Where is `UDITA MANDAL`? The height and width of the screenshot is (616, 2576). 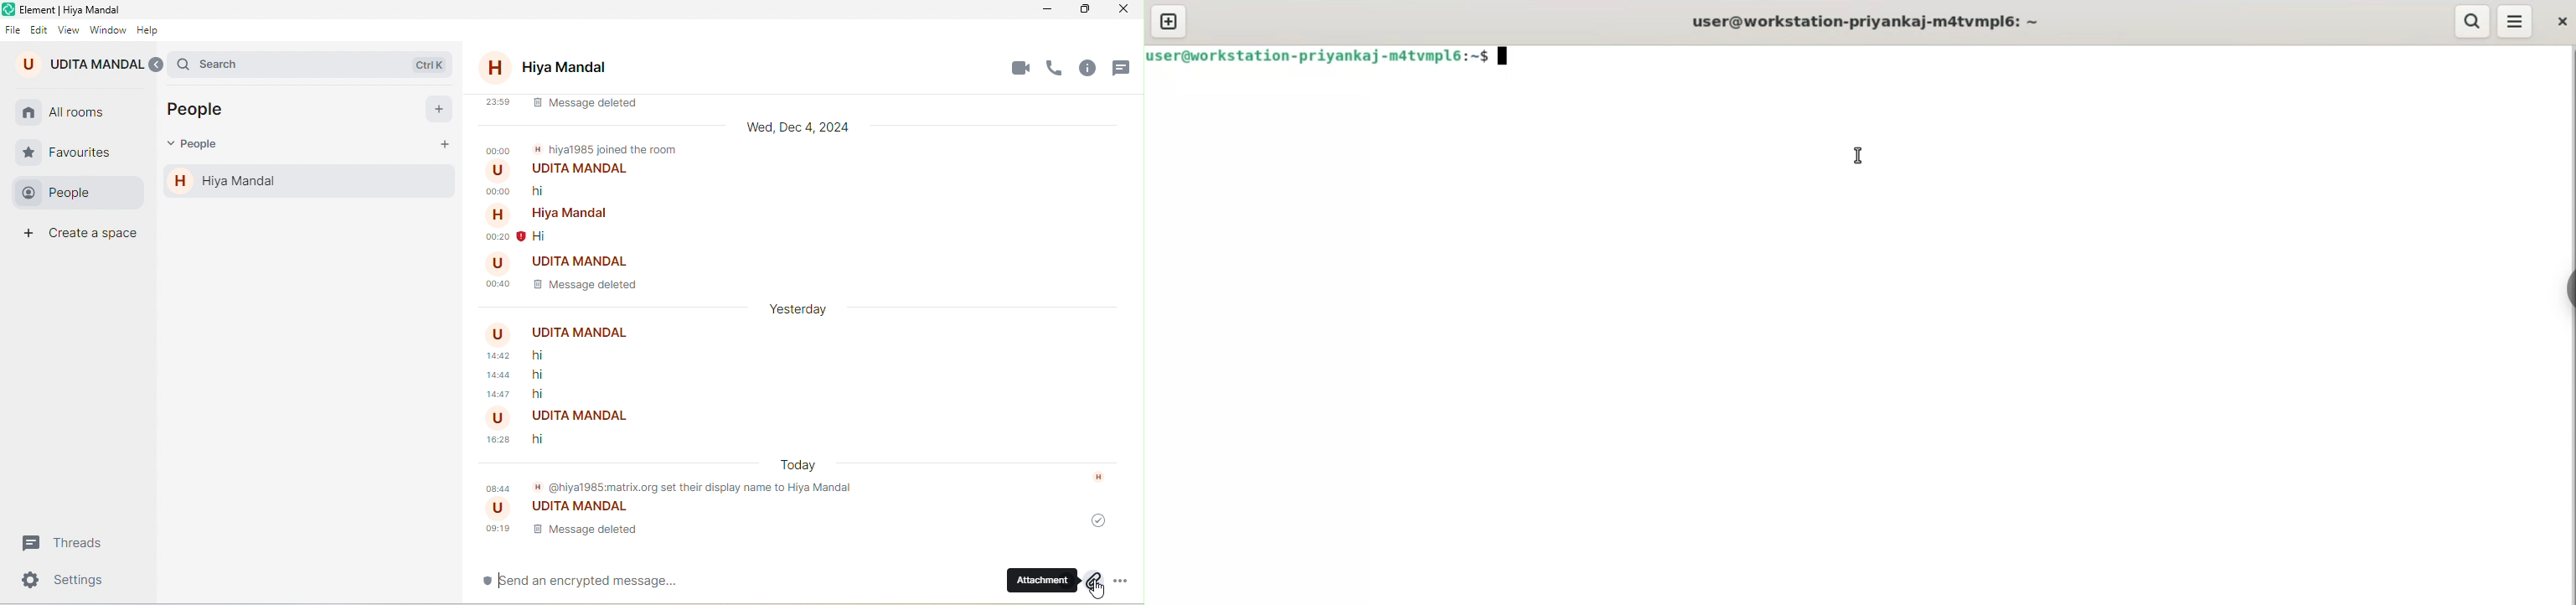 UDITA MANDAL is located at coordinates (582, 261).